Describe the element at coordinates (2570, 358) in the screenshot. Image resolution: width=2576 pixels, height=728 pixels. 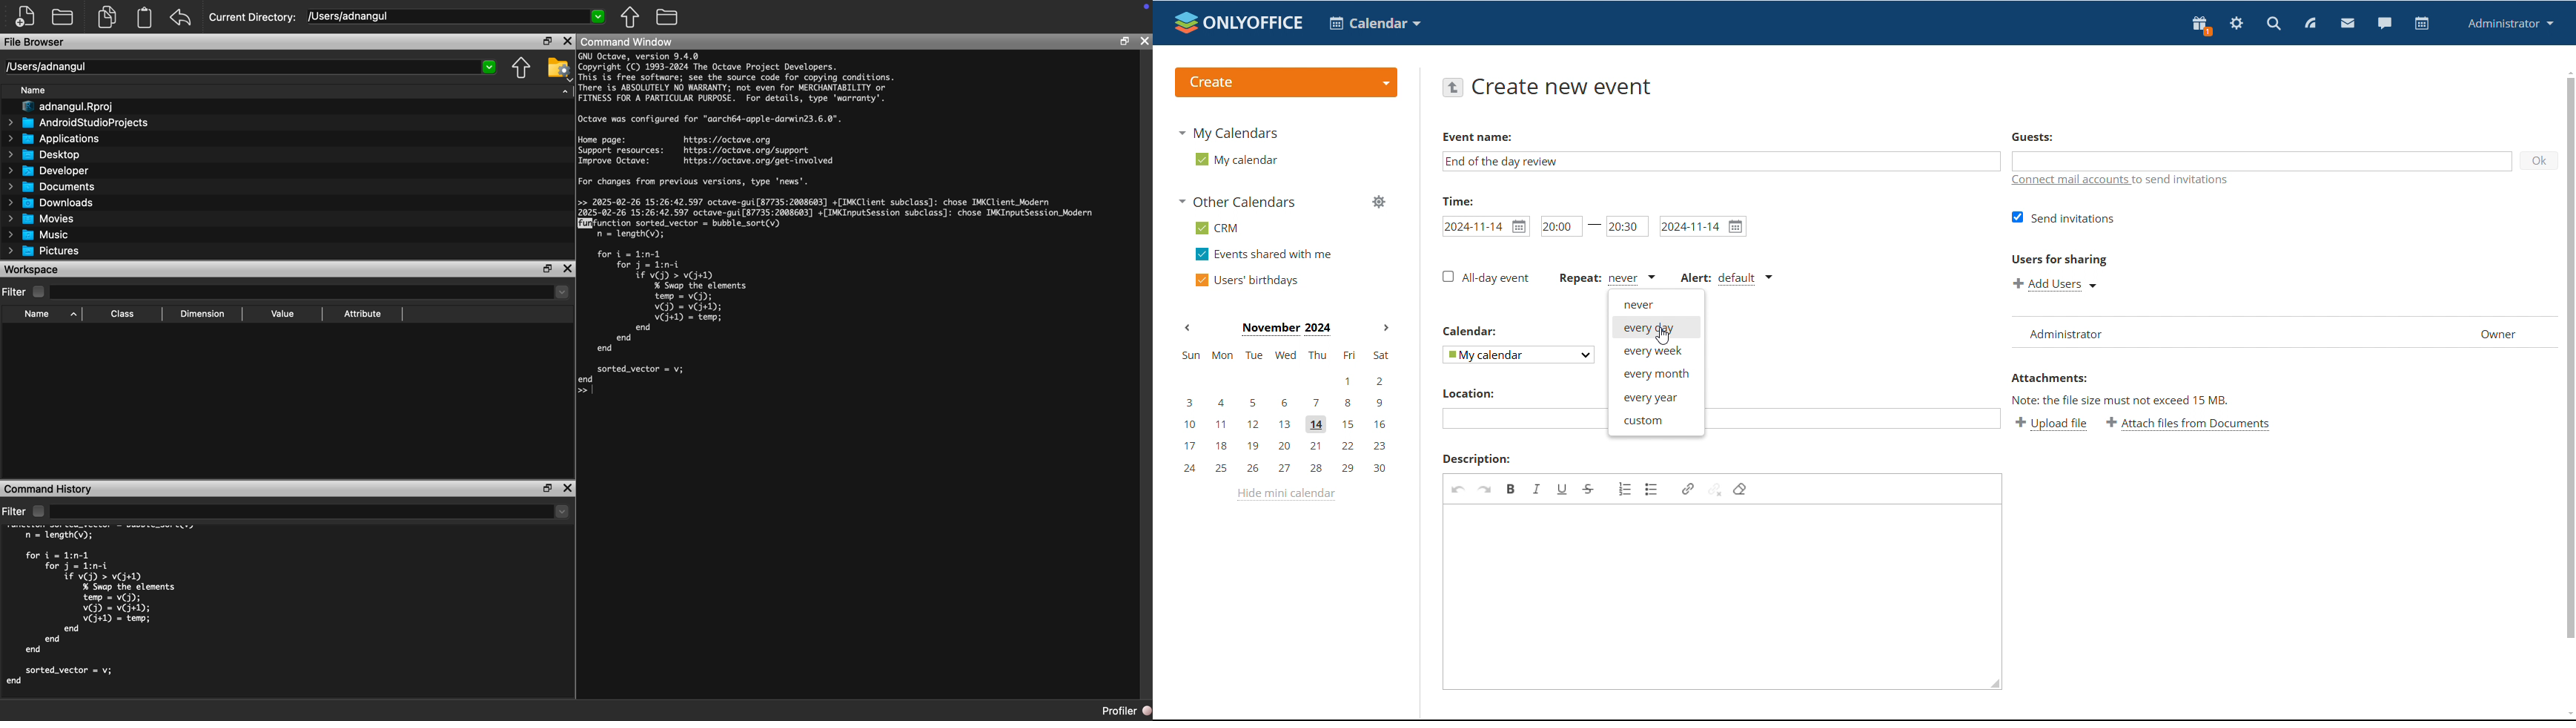
I see `scrollbar` at that location.